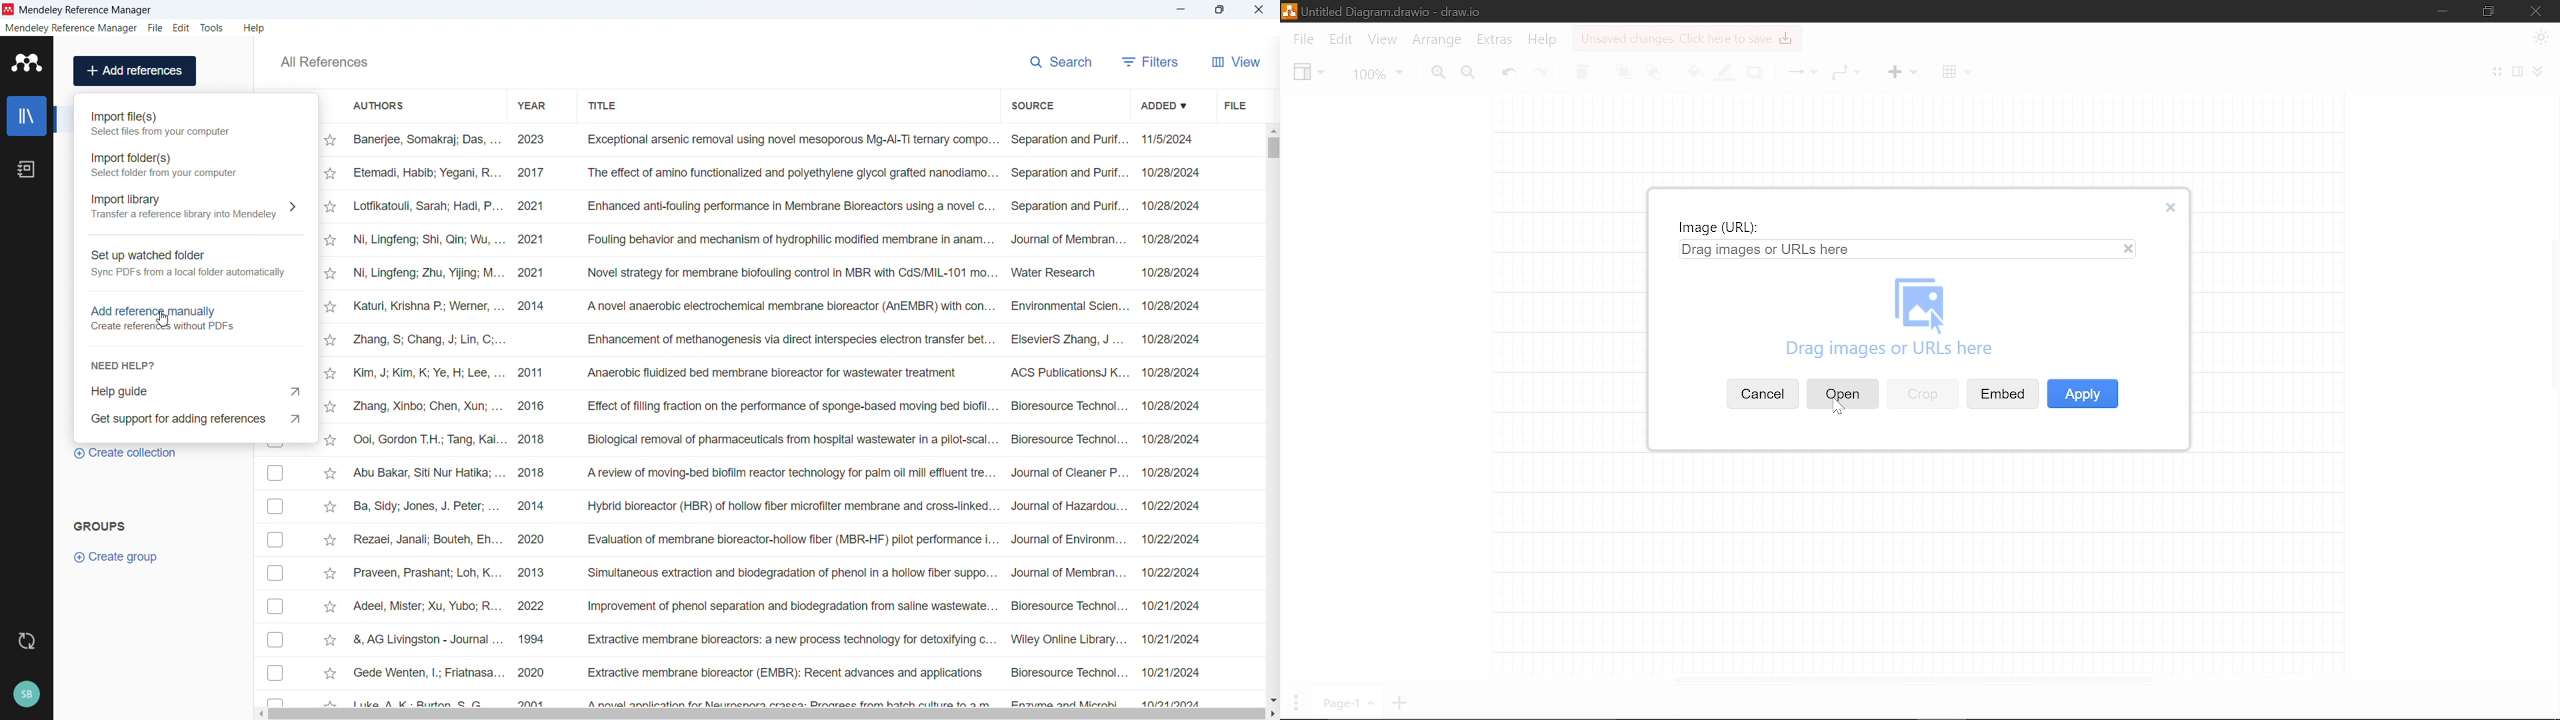 Image resolution: width=2576 pixels, height=728 pixels. What do you see at coordinates (197, 390) in the screenshot?
I see `Help guide ` at bounding box center [197, 390].